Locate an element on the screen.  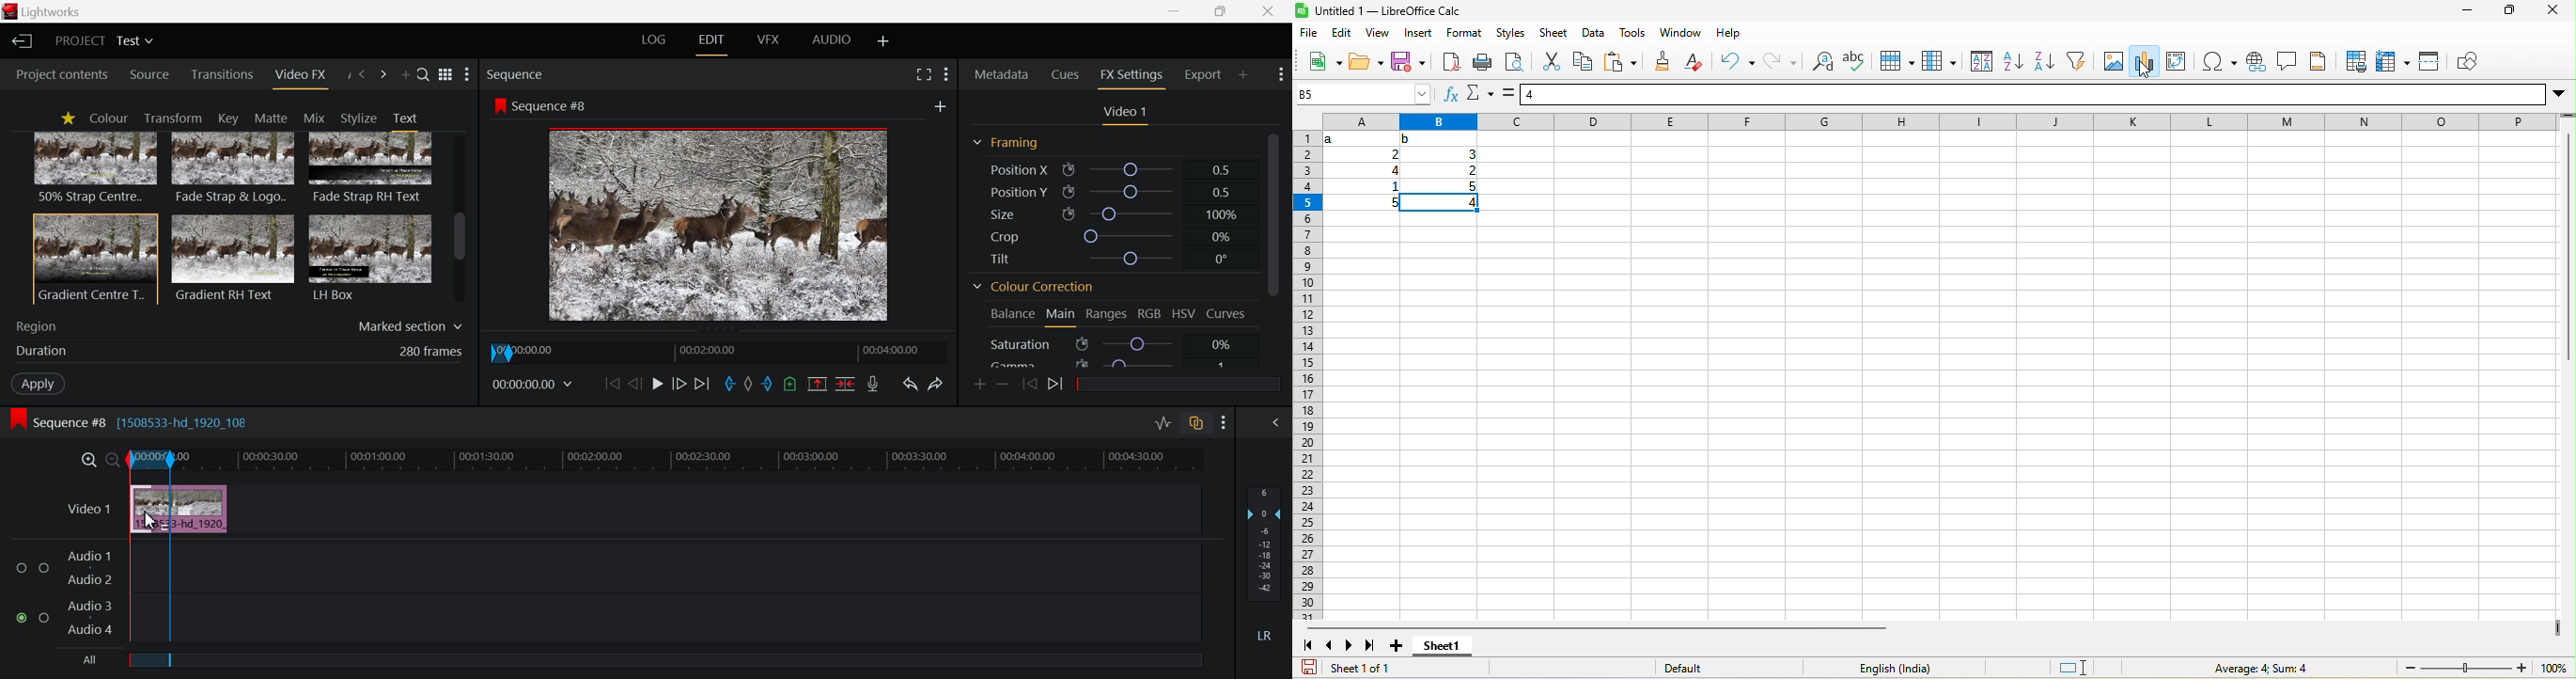
2 is located at coordinates (1471, 170).